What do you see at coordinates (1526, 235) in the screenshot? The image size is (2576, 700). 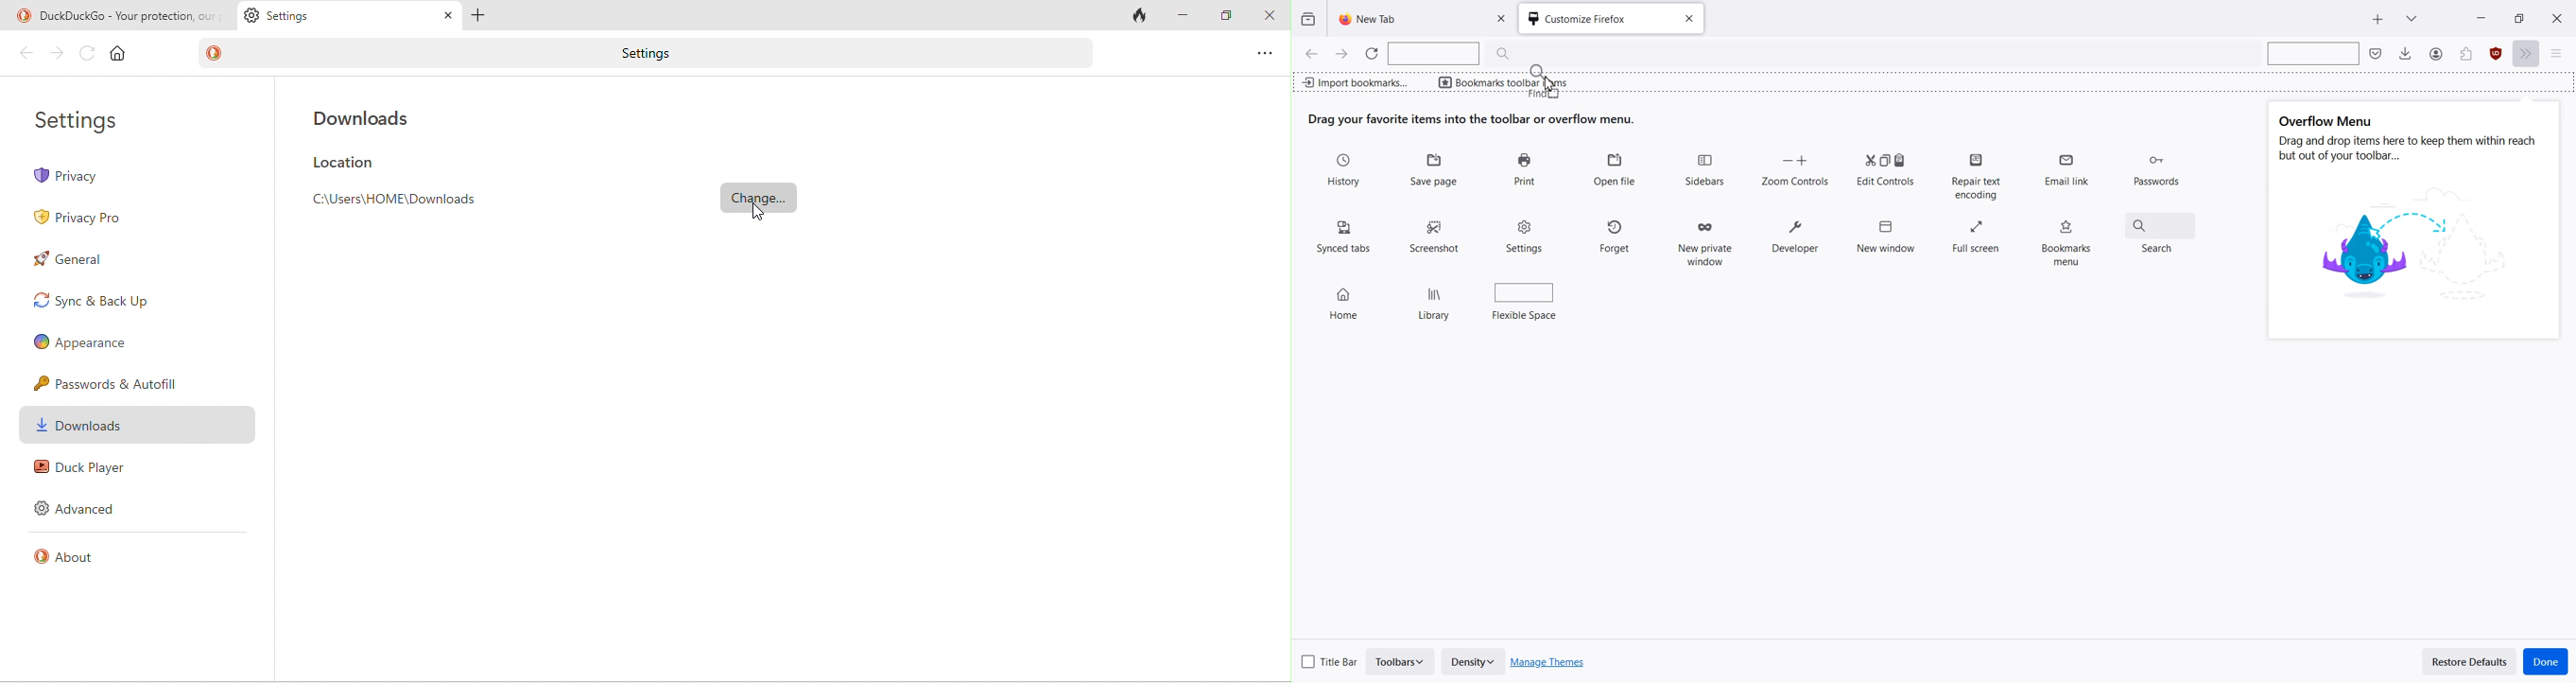 I see `Settings` at bounding box center [1526, 235].